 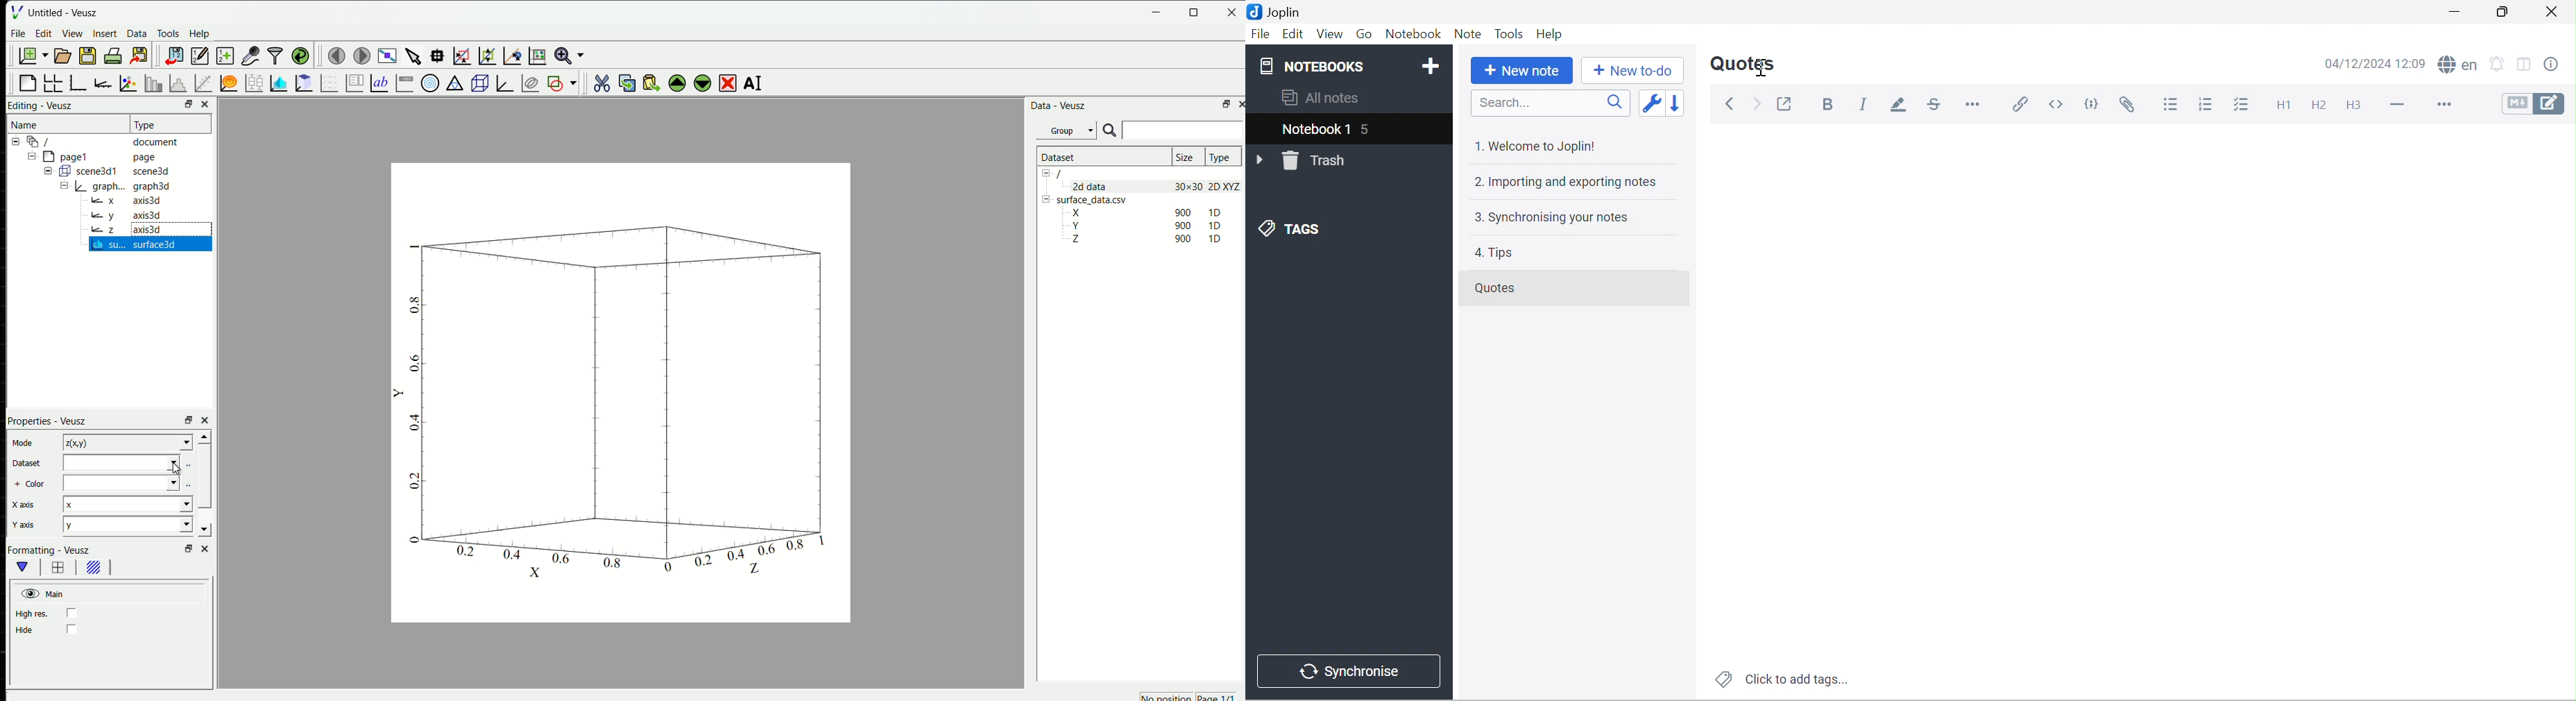 What do you see at coordinates (1757, 105) in the screenshot?
I see `Forward` at bounding box center [1757, 105].